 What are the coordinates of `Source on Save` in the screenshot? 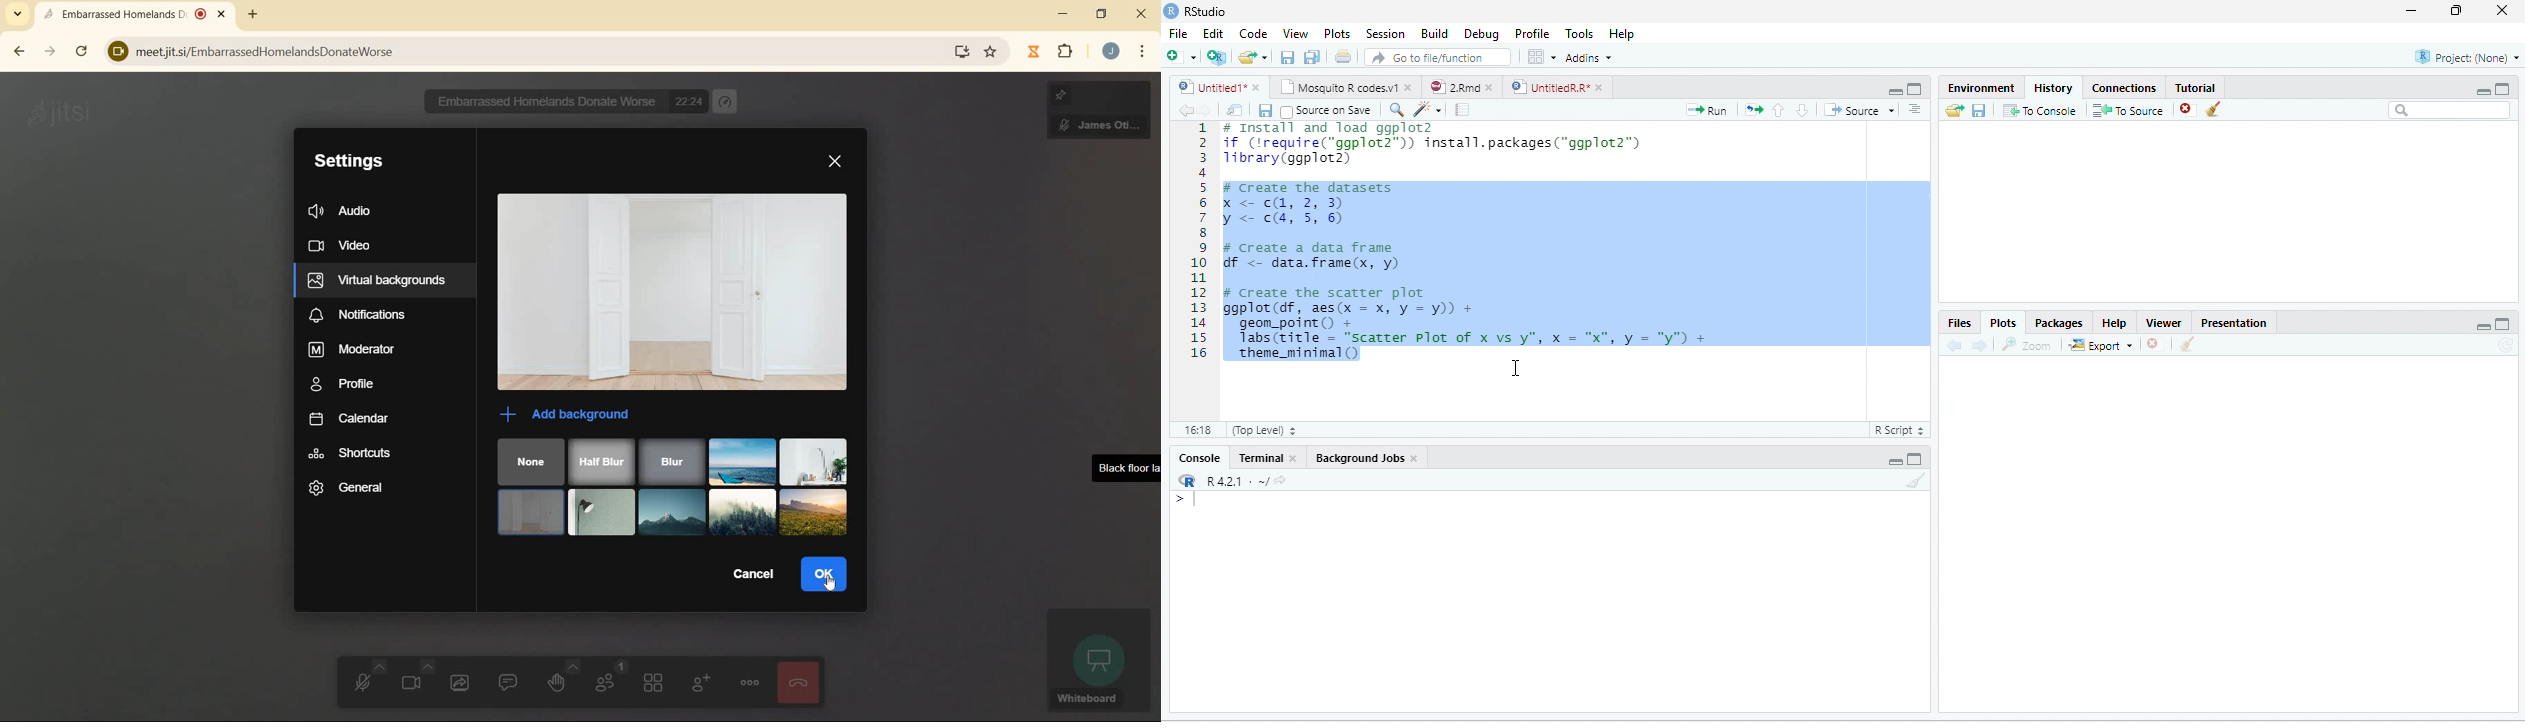 It's located at (1327, 112).